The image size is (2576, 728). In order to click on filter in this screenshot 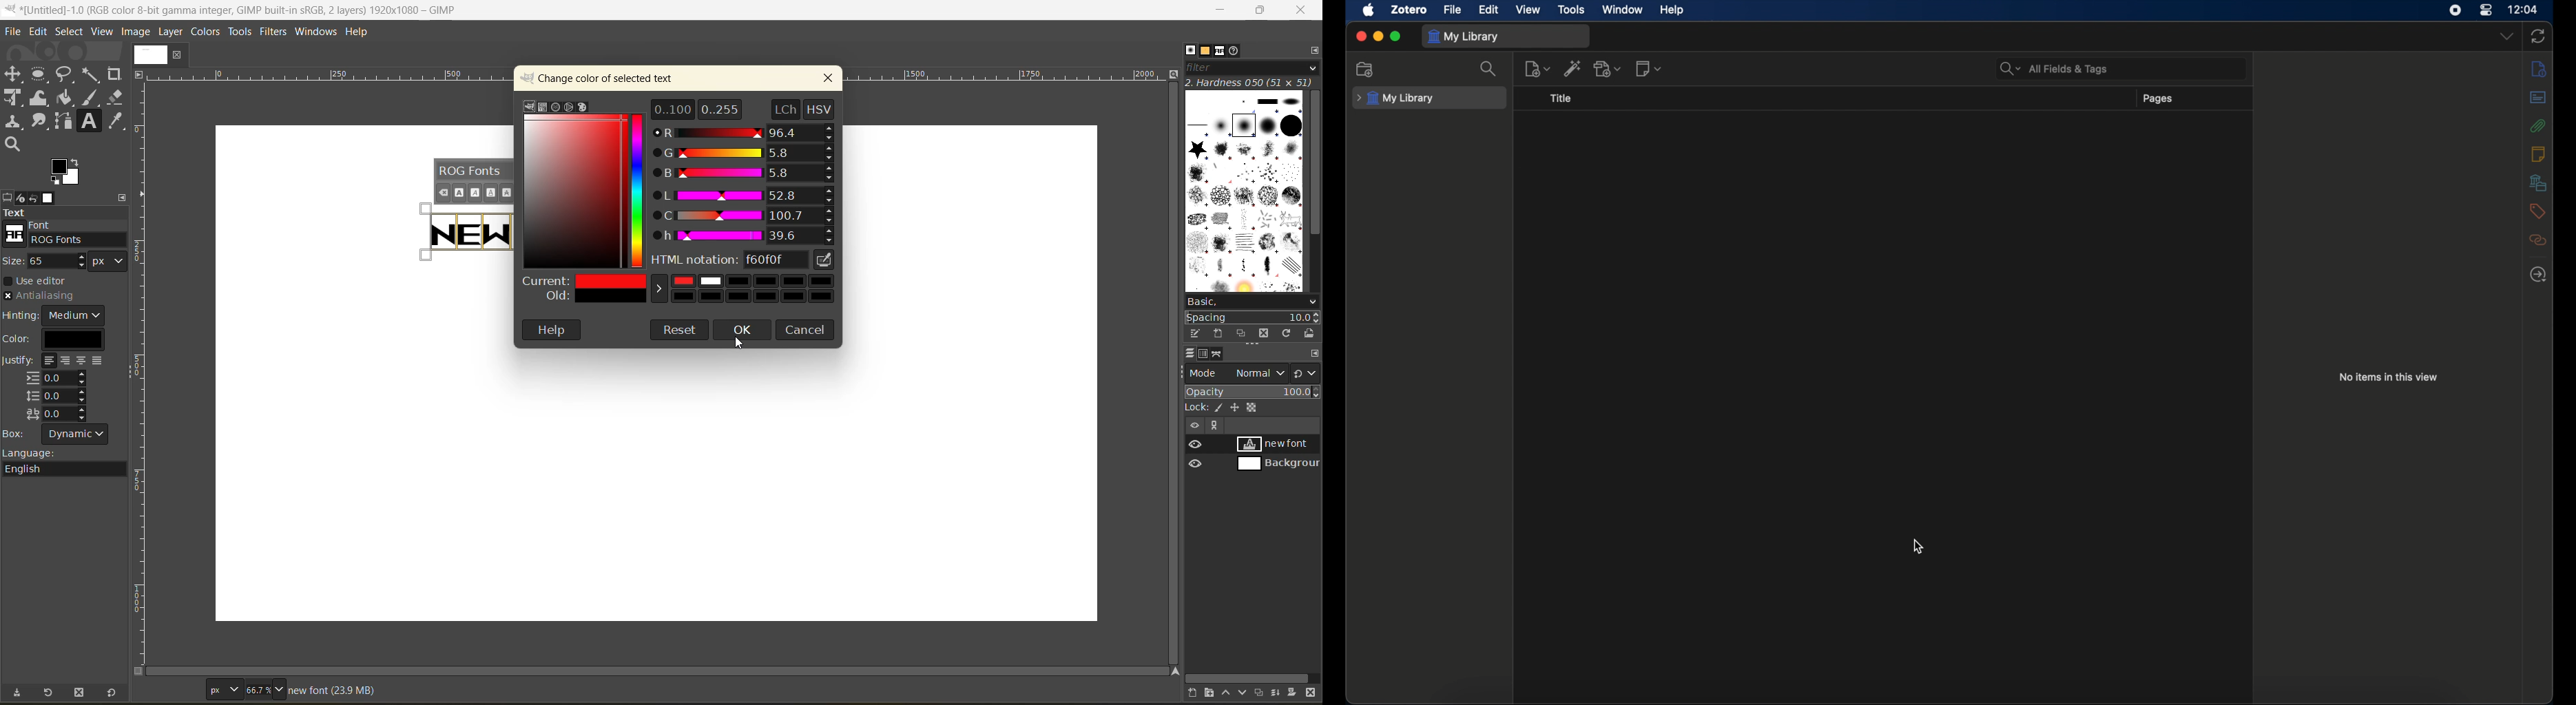, I will do `click(1251, 71)`.